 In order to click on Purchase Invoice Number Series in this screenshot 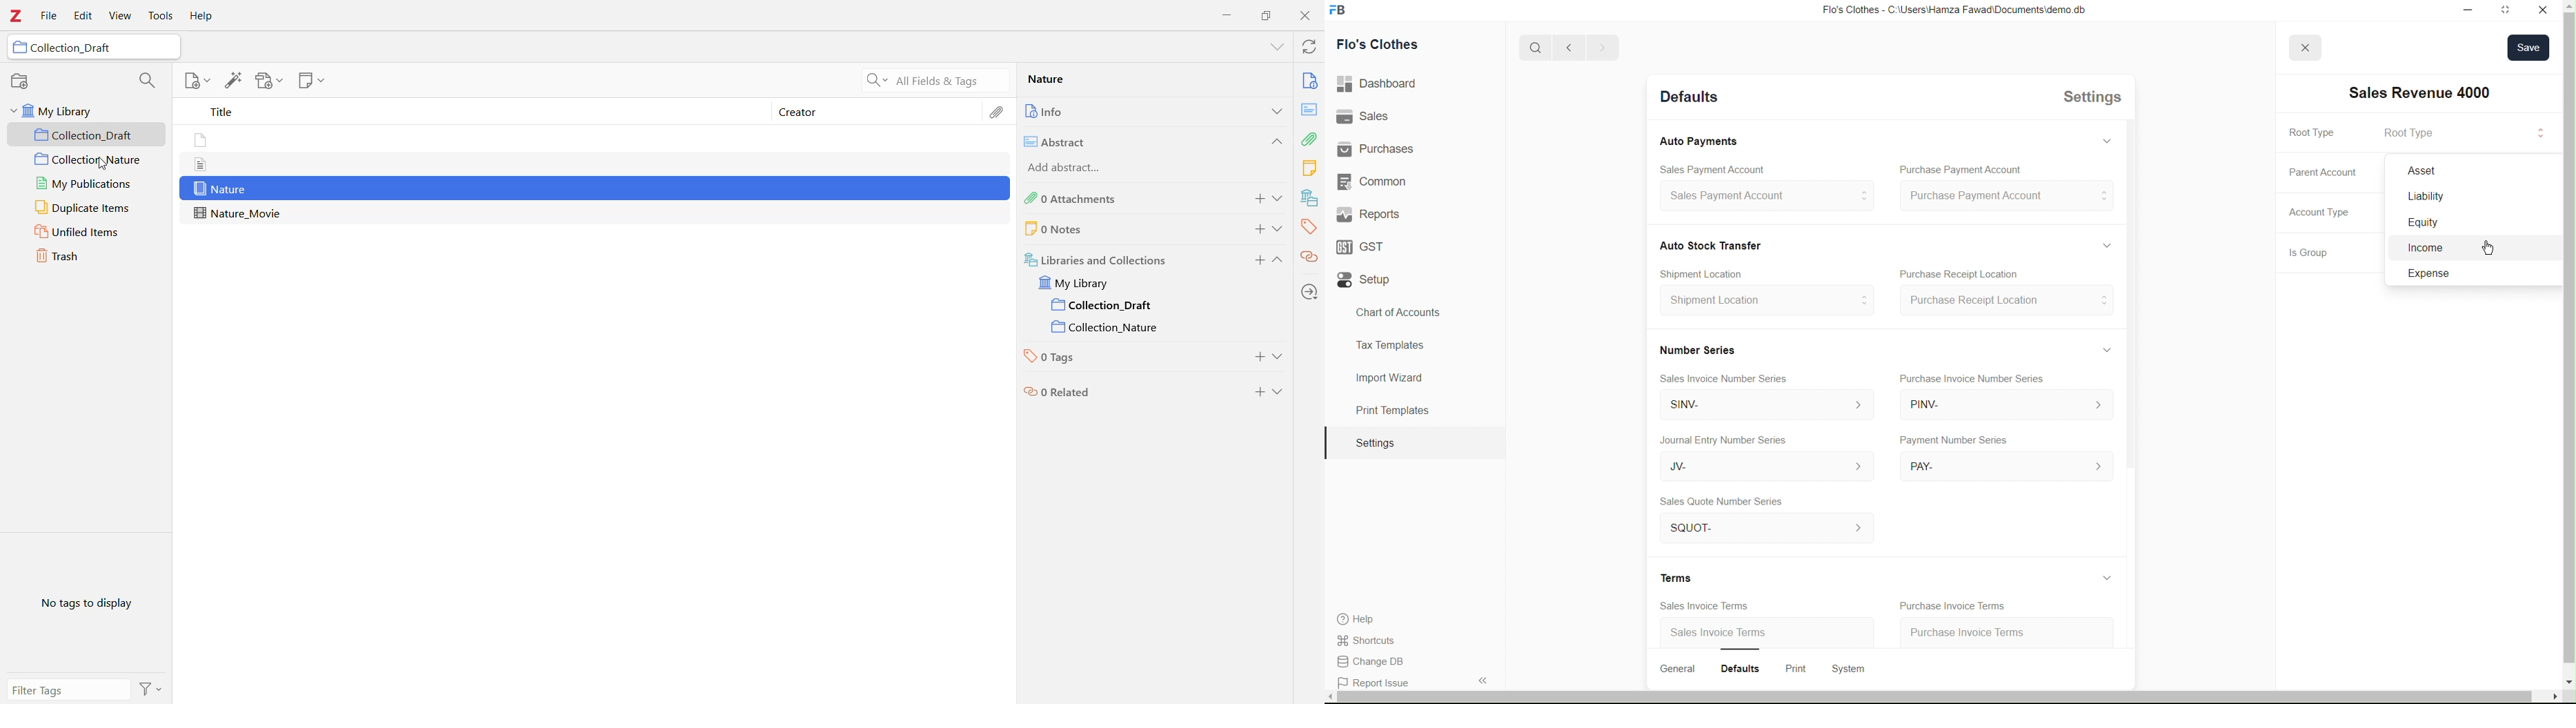, I will do `click(1983, 380)`.